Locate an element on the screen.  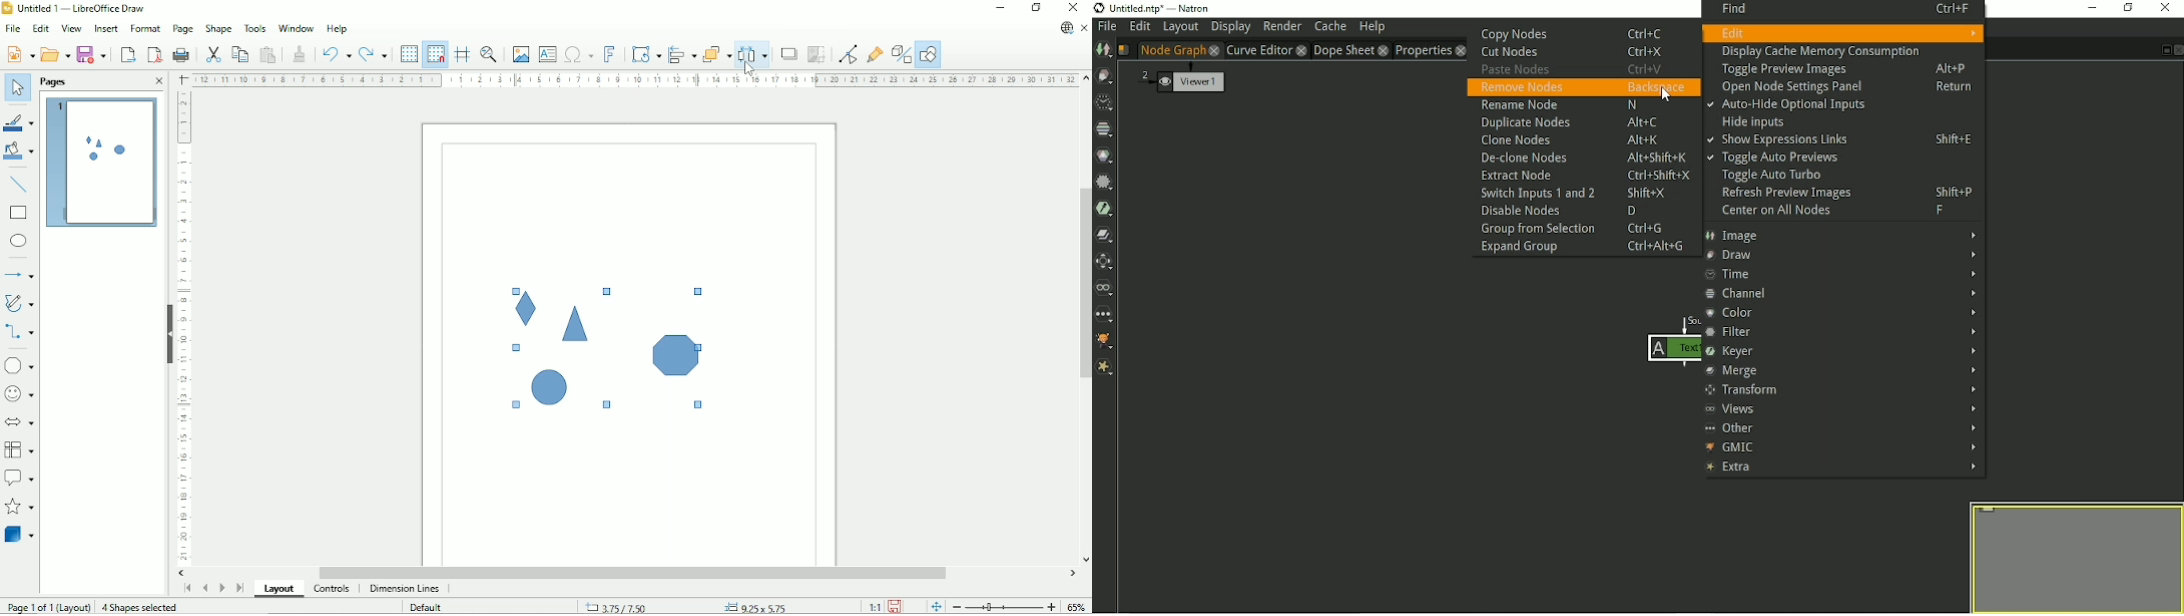
New is located at coordinates (20, 53).